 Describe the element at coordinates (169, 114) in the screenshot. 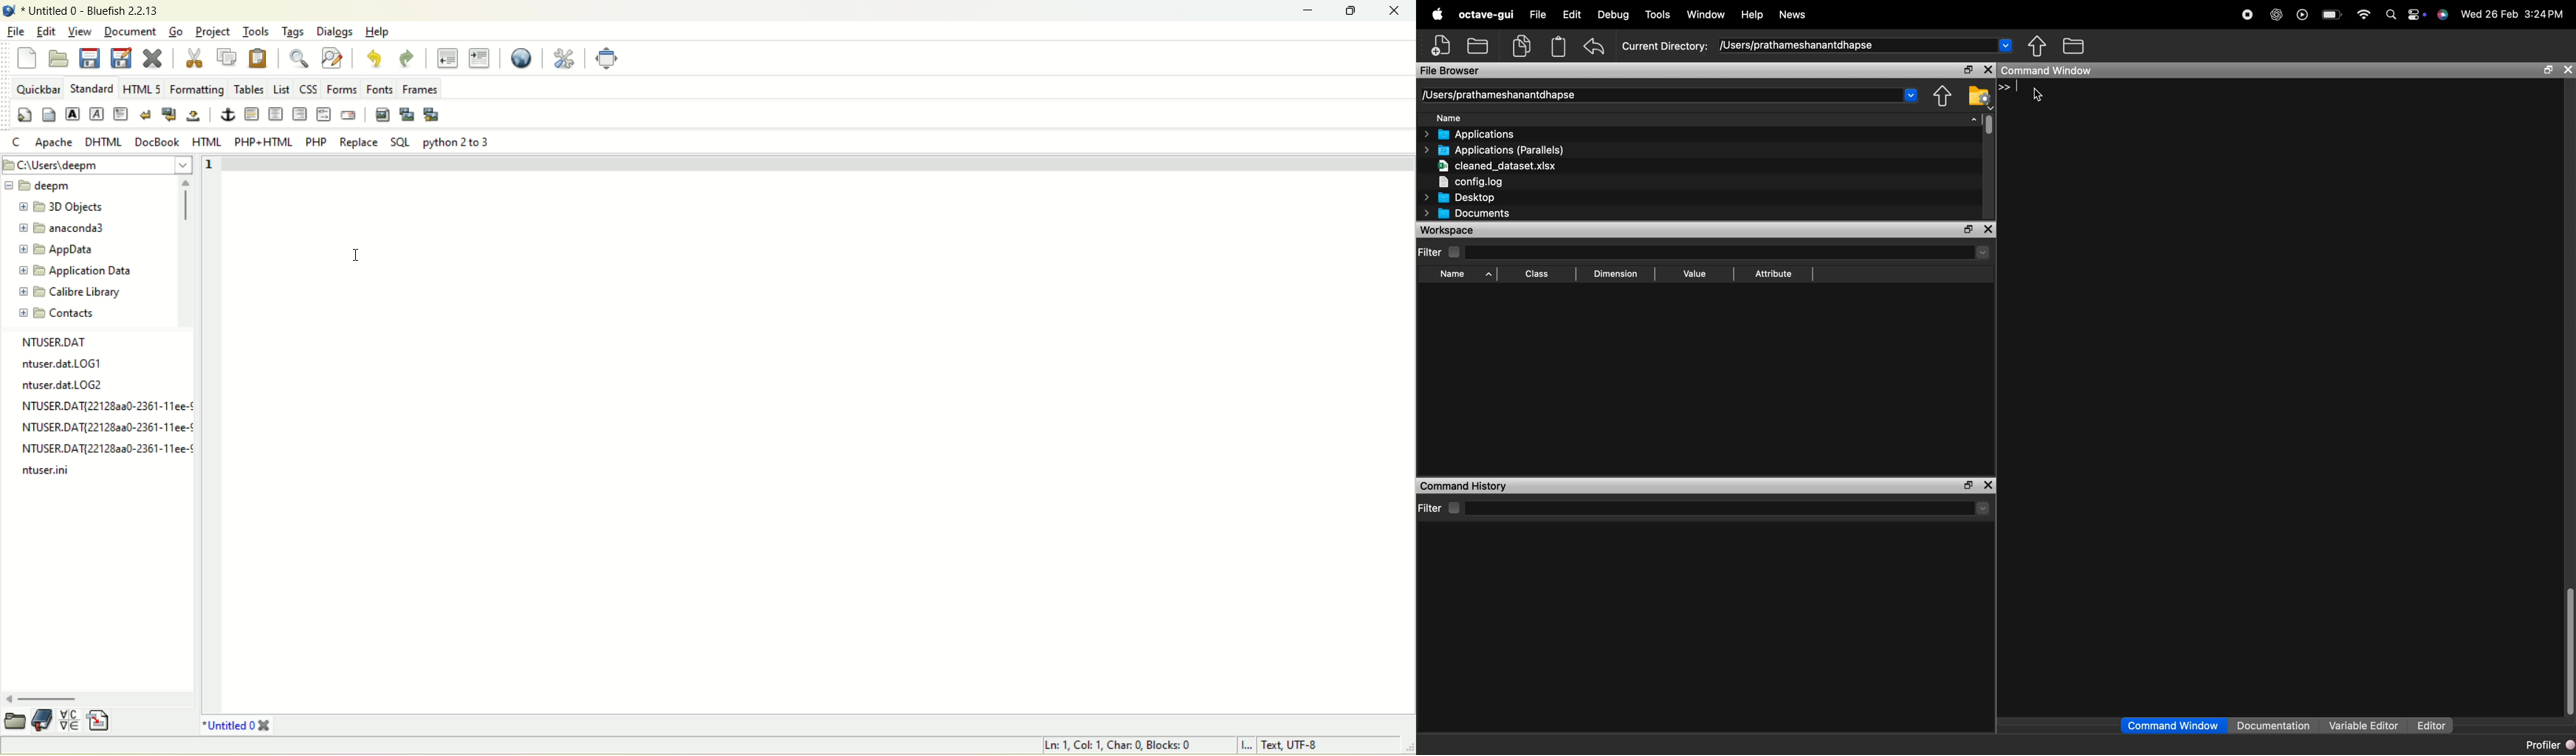

I see `break and clear` at that location.